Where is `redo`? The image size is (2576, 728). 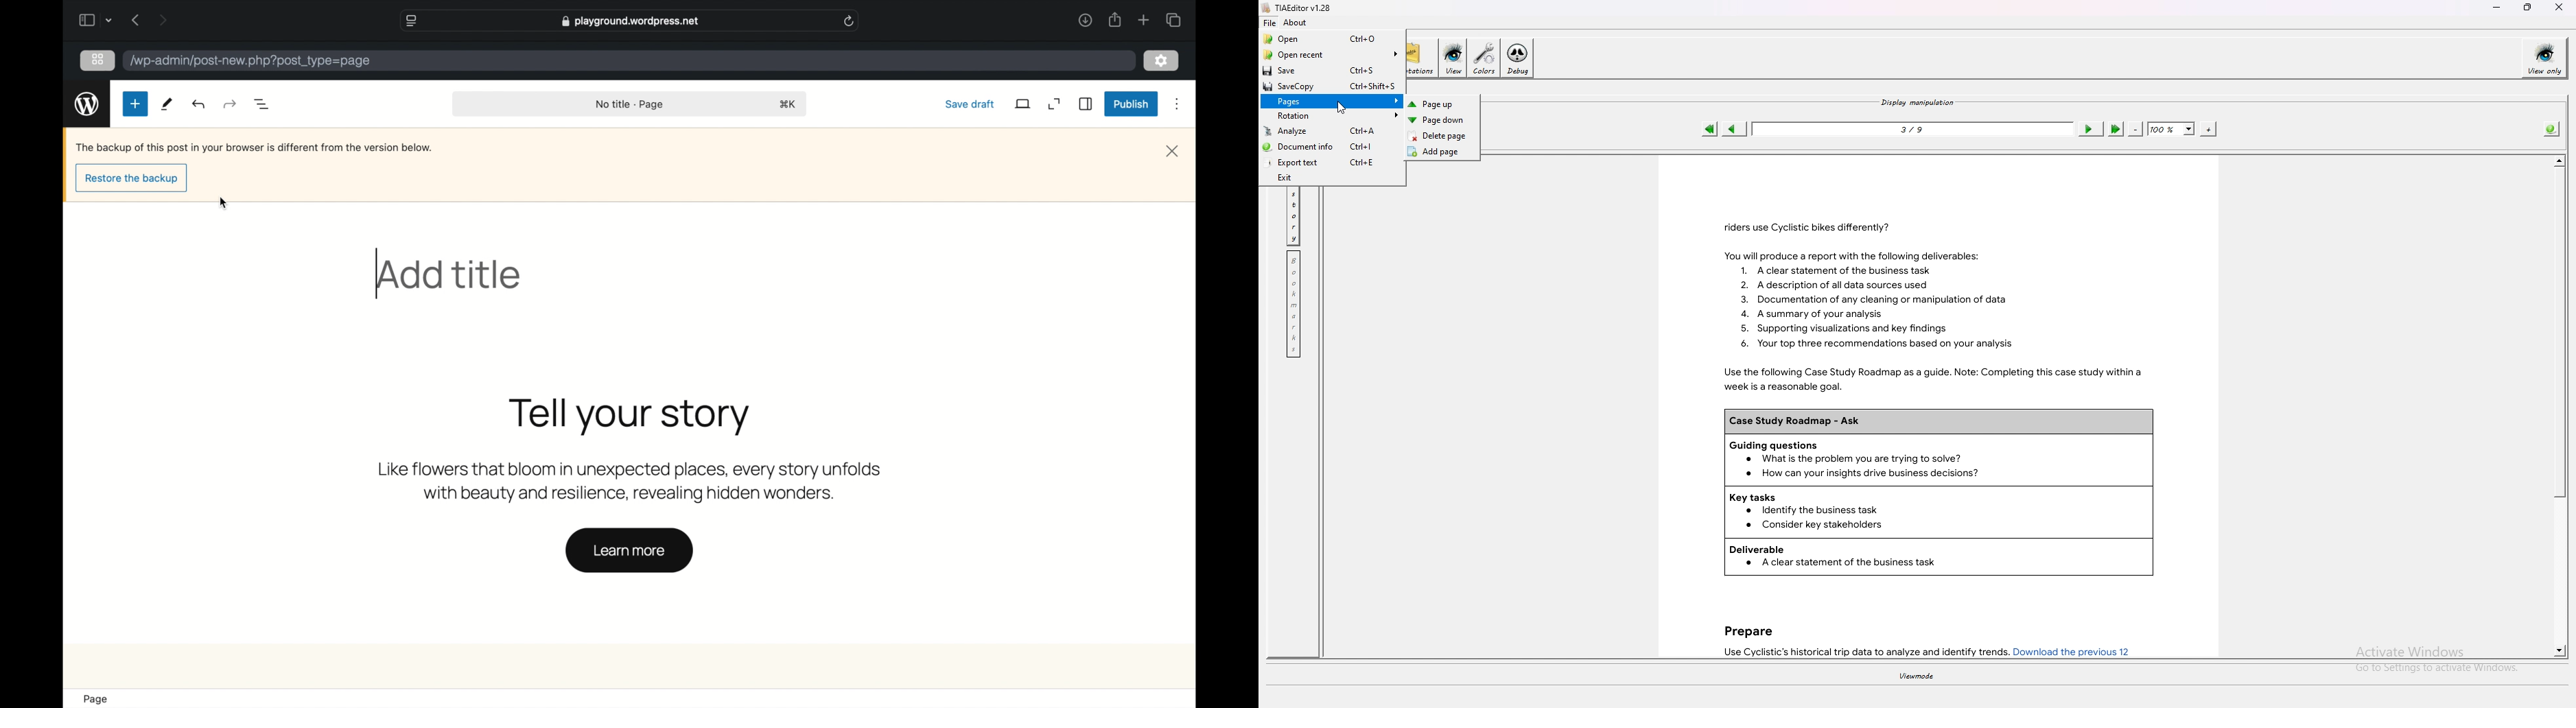
redo is located at coordinates (200, 104).